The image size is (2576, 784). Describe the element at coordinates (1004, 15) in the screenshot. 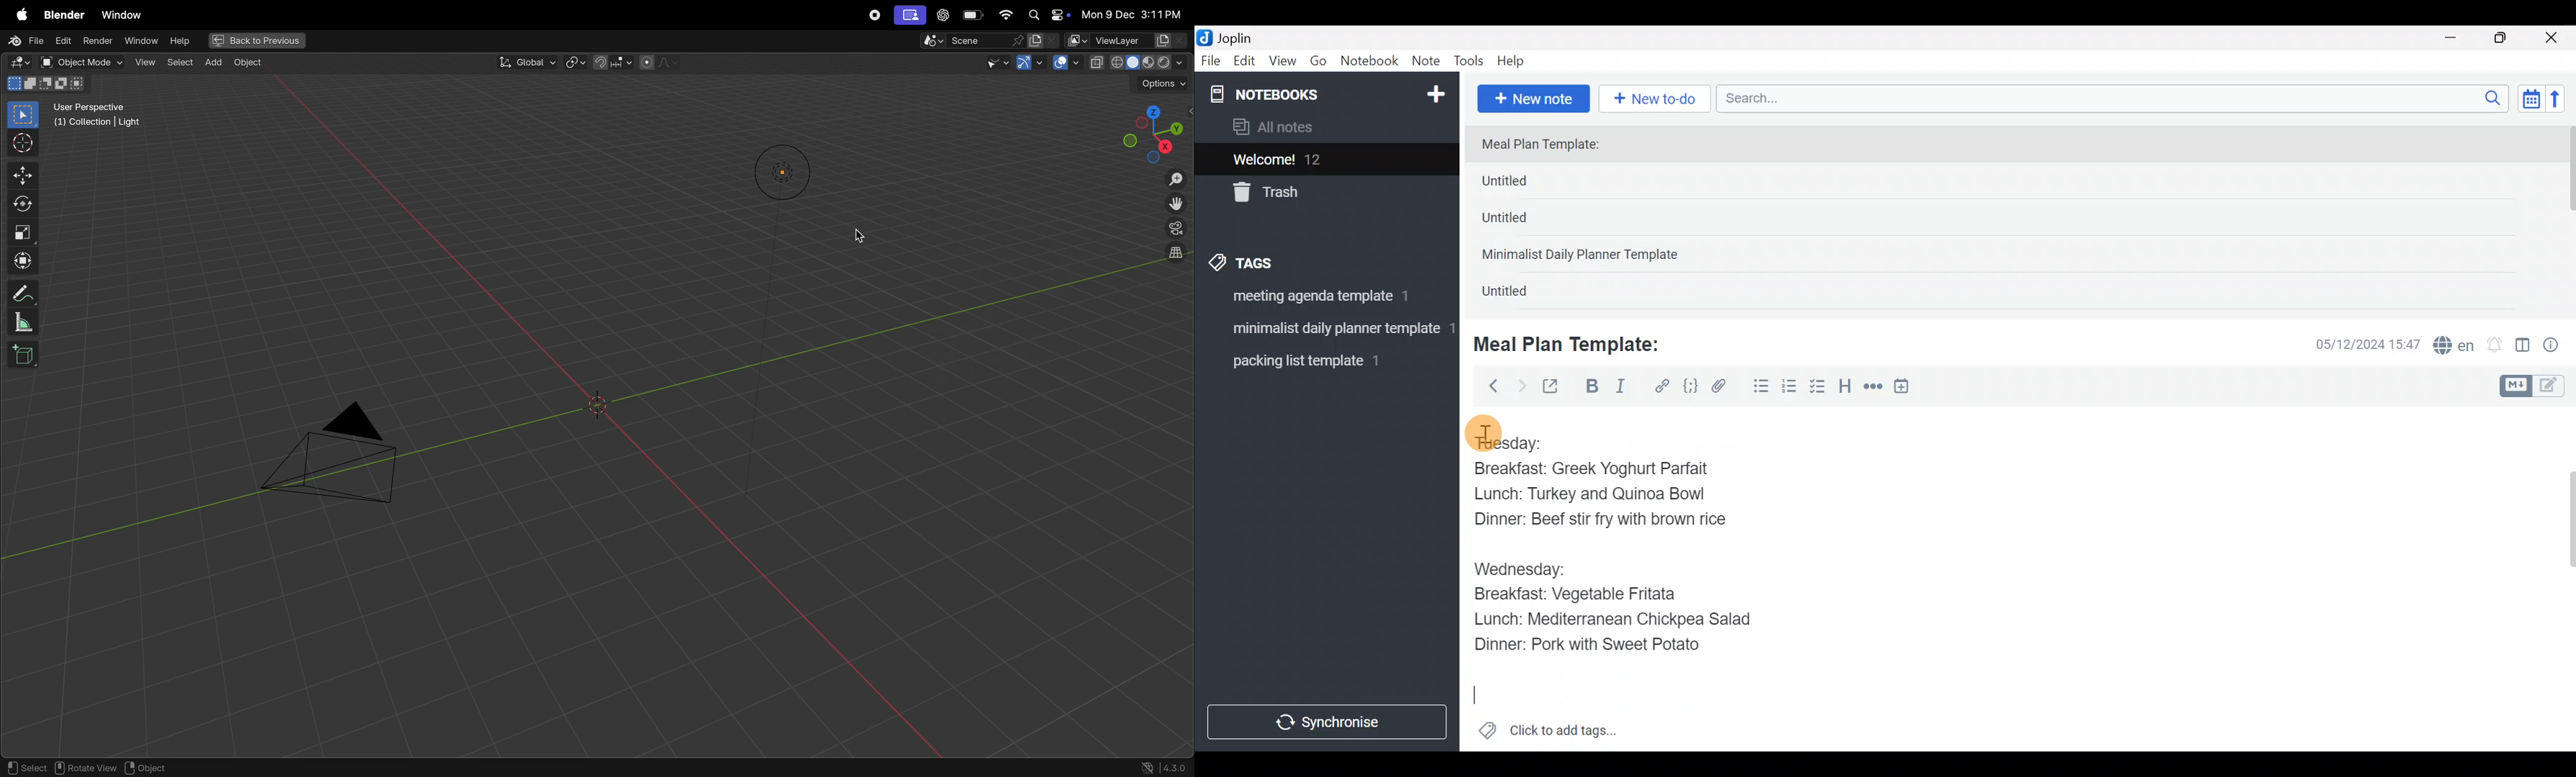

I see `wifi` at that location.